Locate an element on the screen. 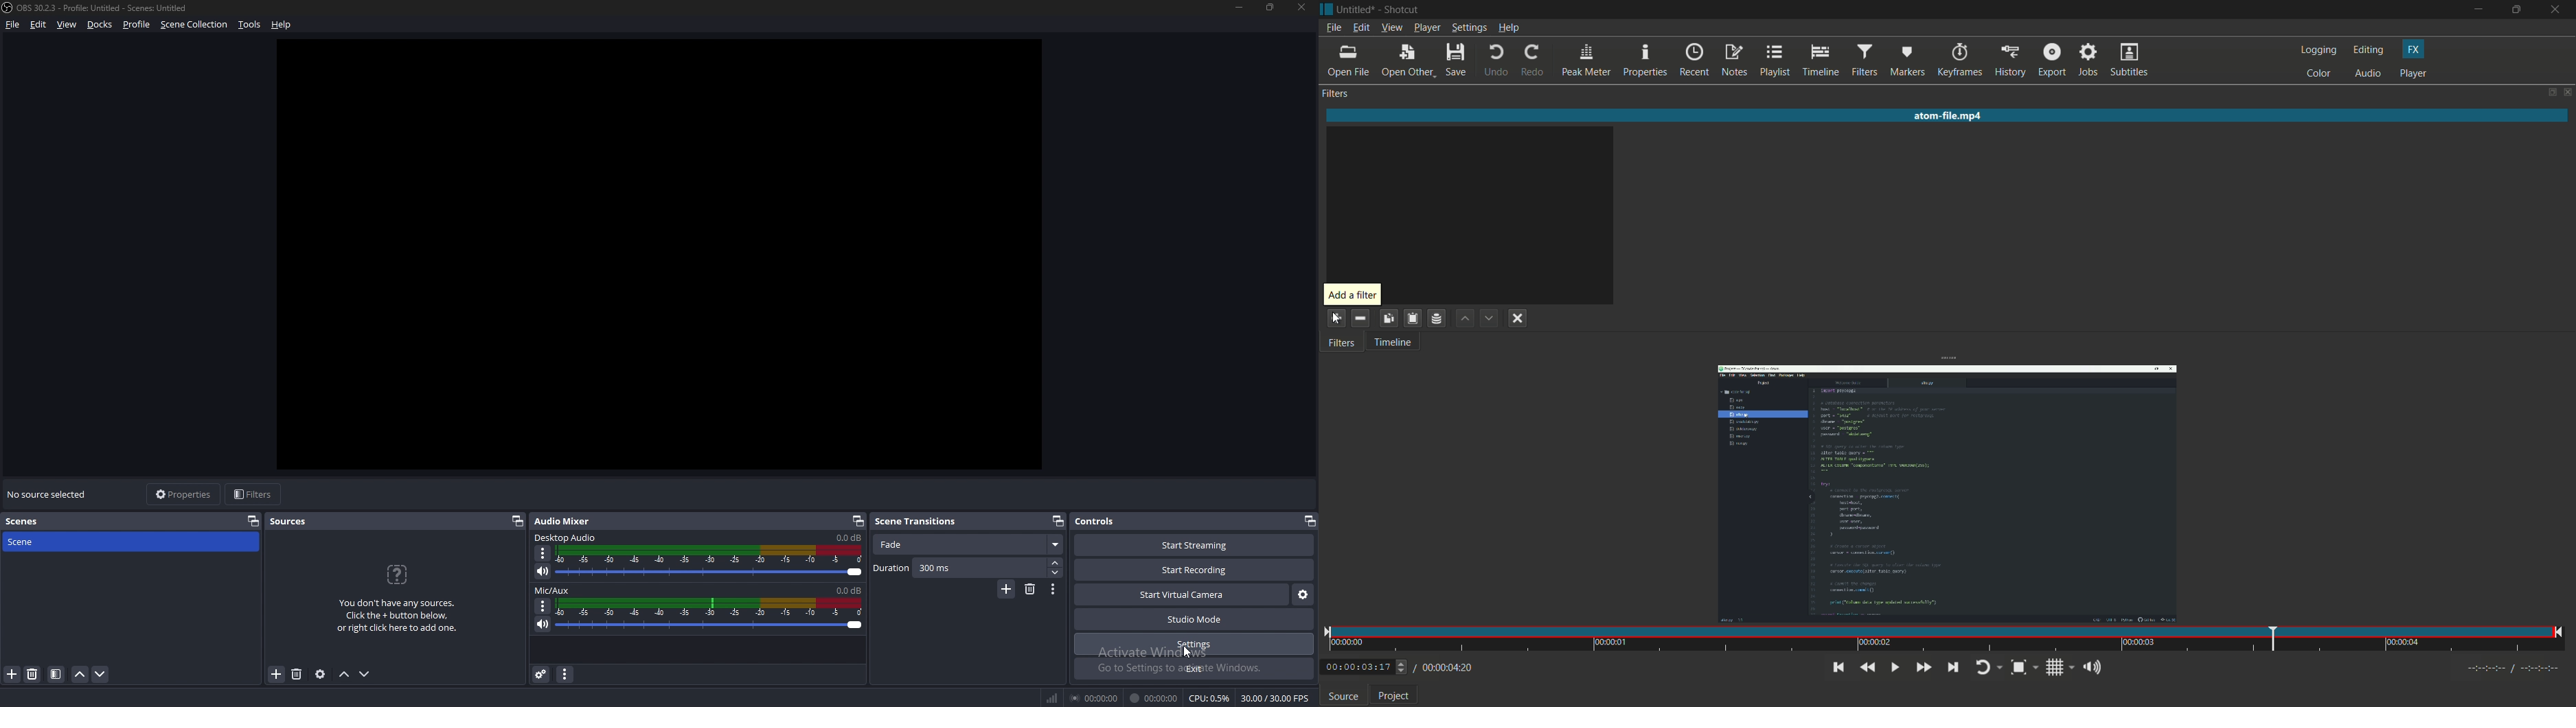 This screenshot has height=728, width=2576. save is located at coordinates (1455, 60).